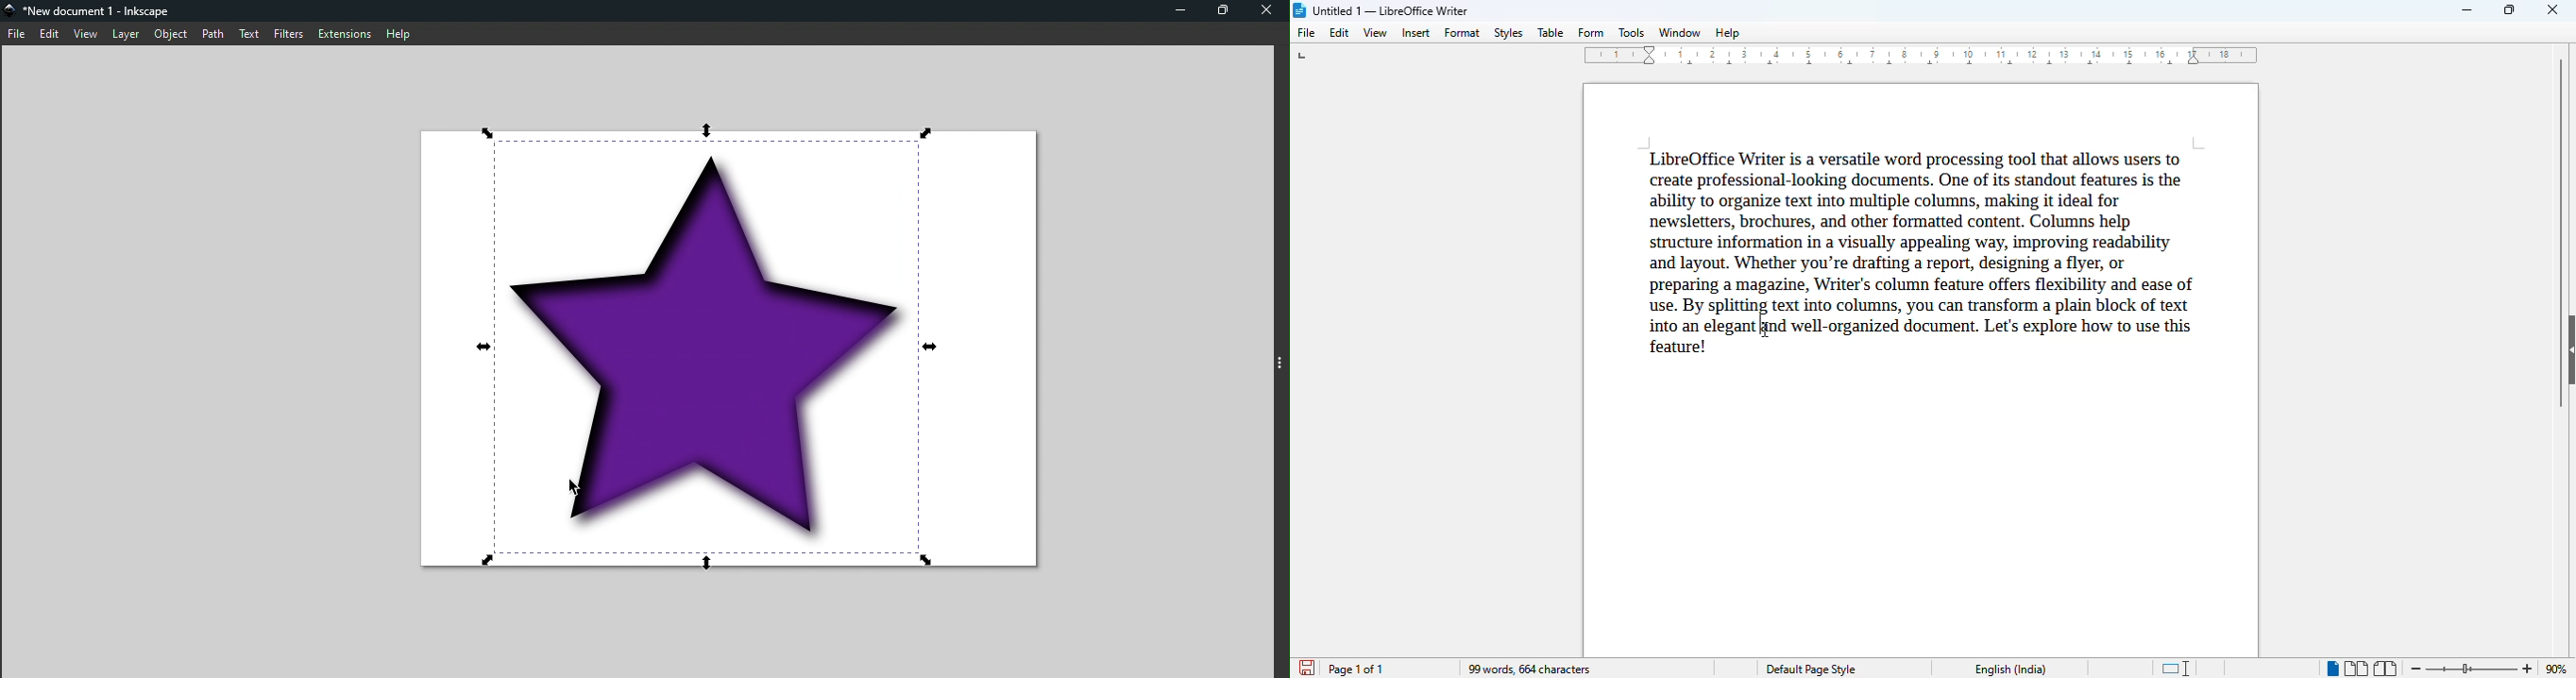  What do you see at coordinates (249, 35) in the screenshot?
I see `Text` at bounding box center [249, 35].